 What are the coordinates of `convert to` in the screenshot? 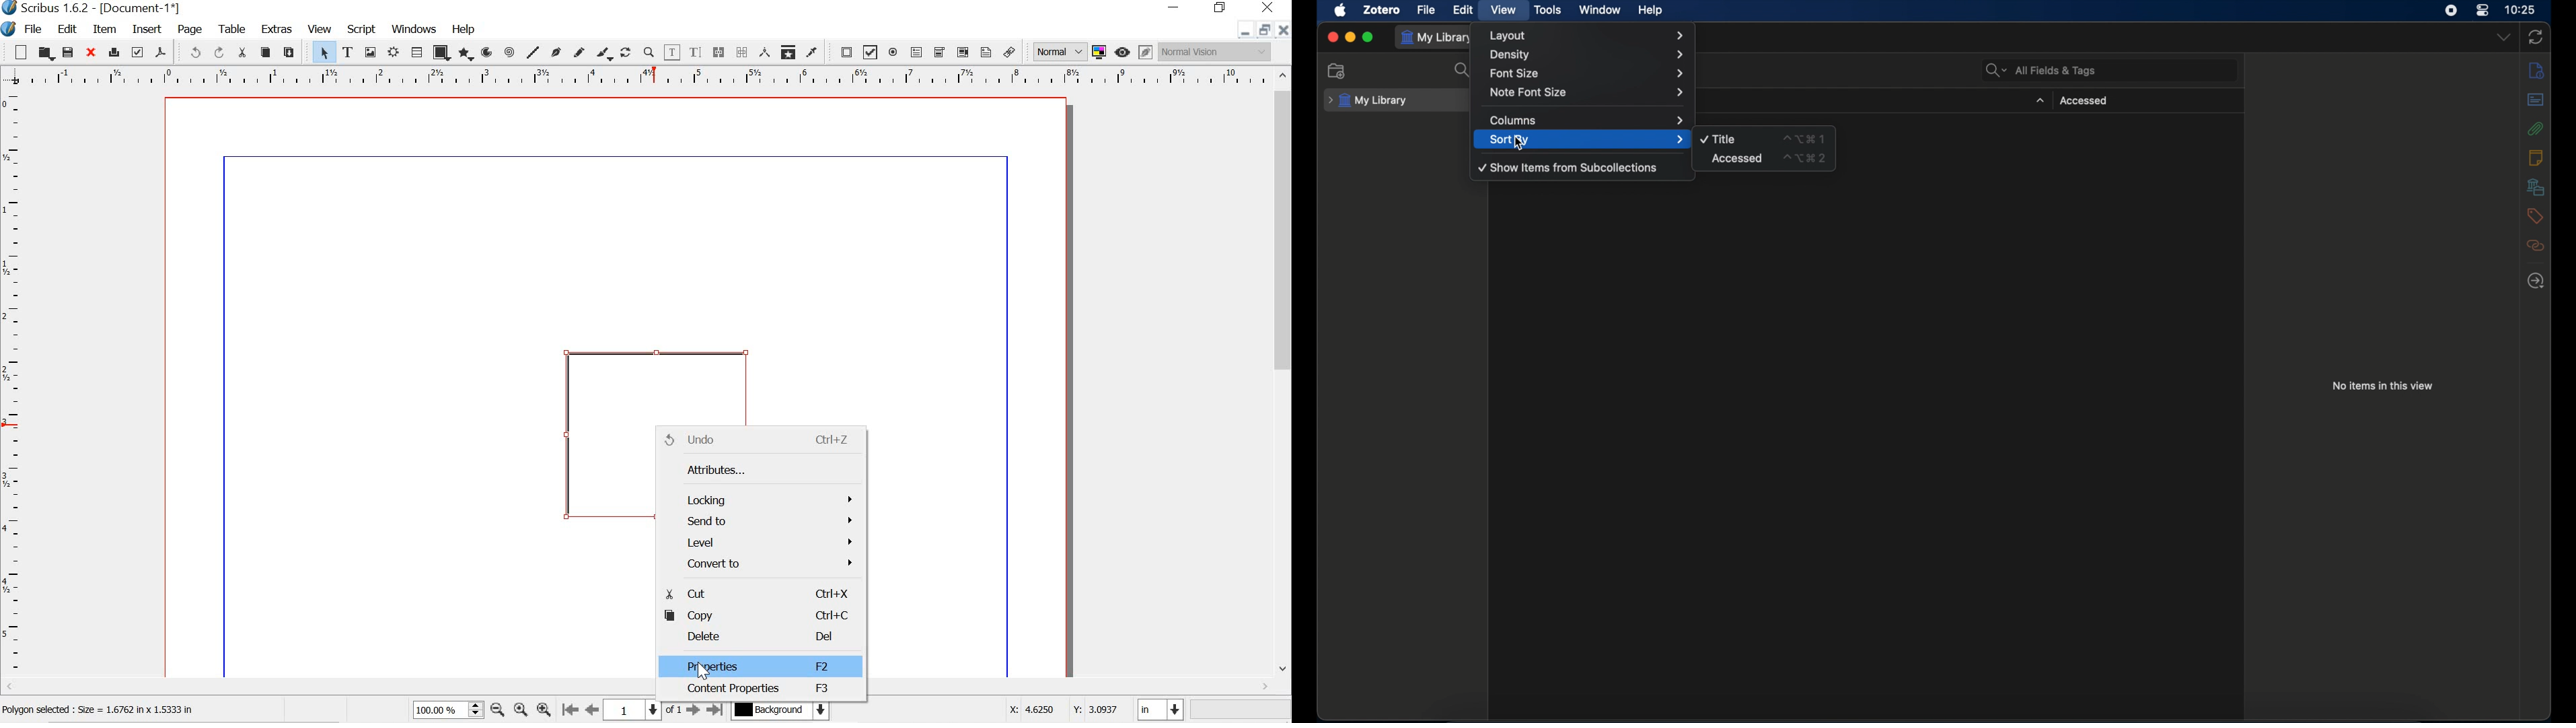 It's located at (762, 565).